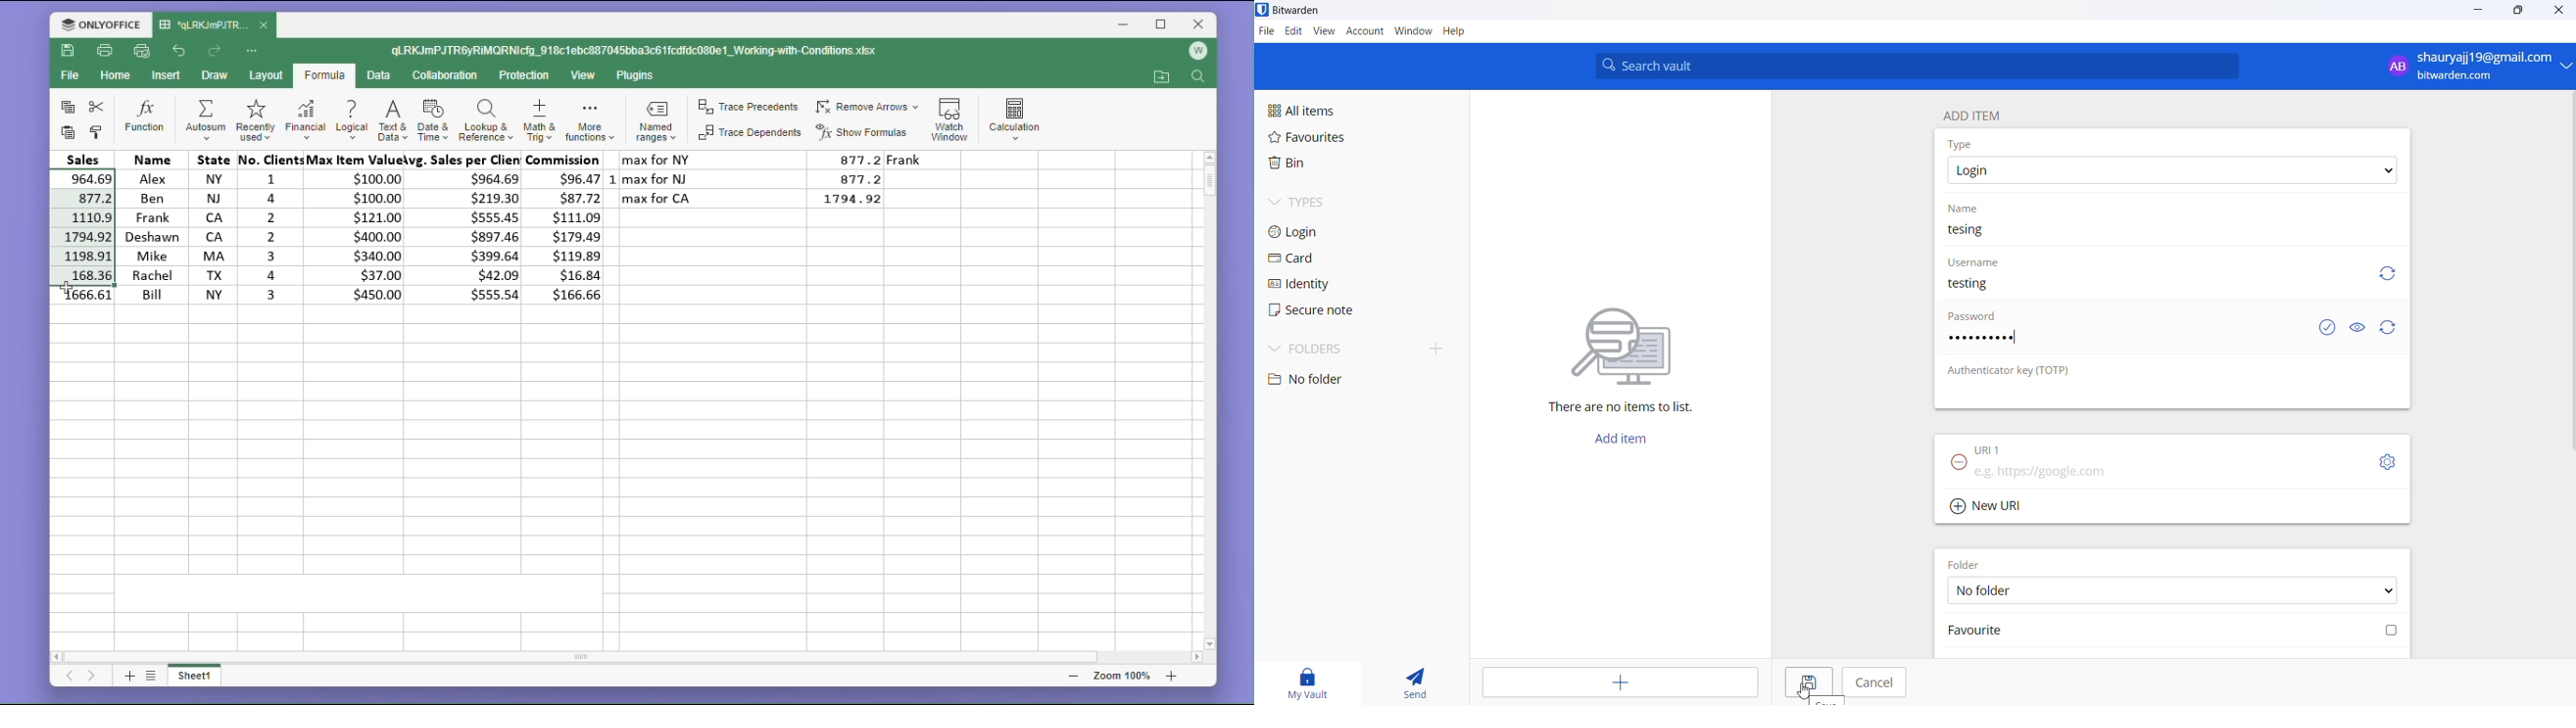 The image size is (2576, 728). What do you see at coordinates (2173, 590) in the screenshot?
I see `Folder options` at bounding box center [2173, 590].